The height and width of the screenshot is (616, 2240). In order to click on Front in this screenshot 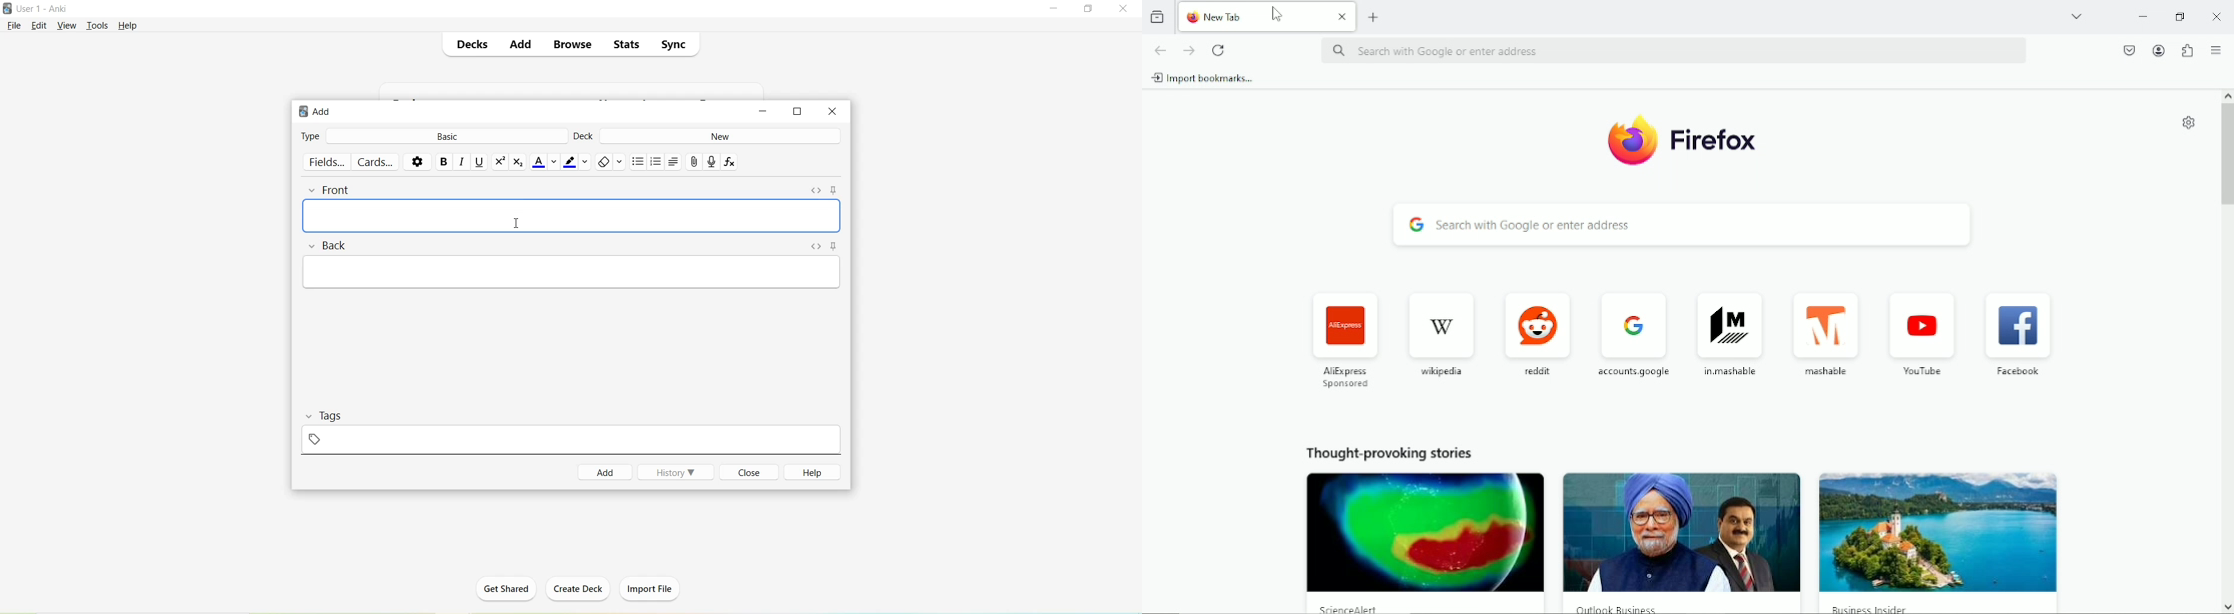, I will do `click(339, 190)`.